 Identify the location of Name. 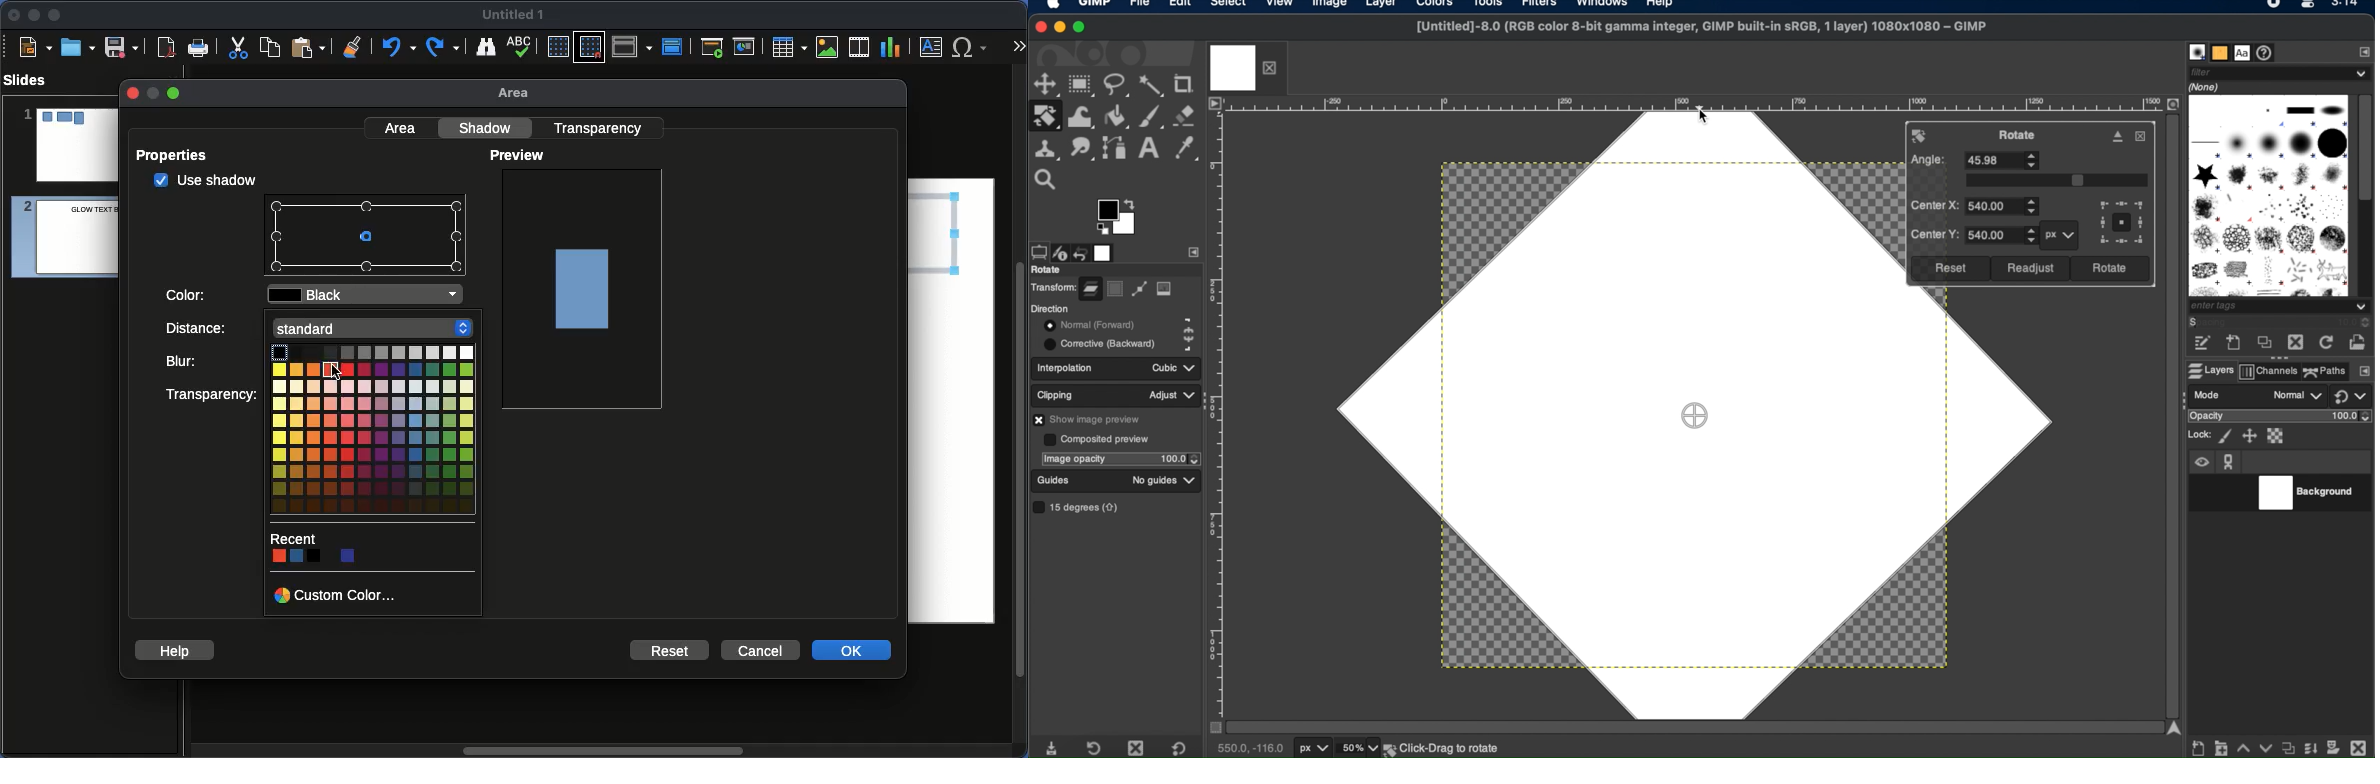
(514, 15).